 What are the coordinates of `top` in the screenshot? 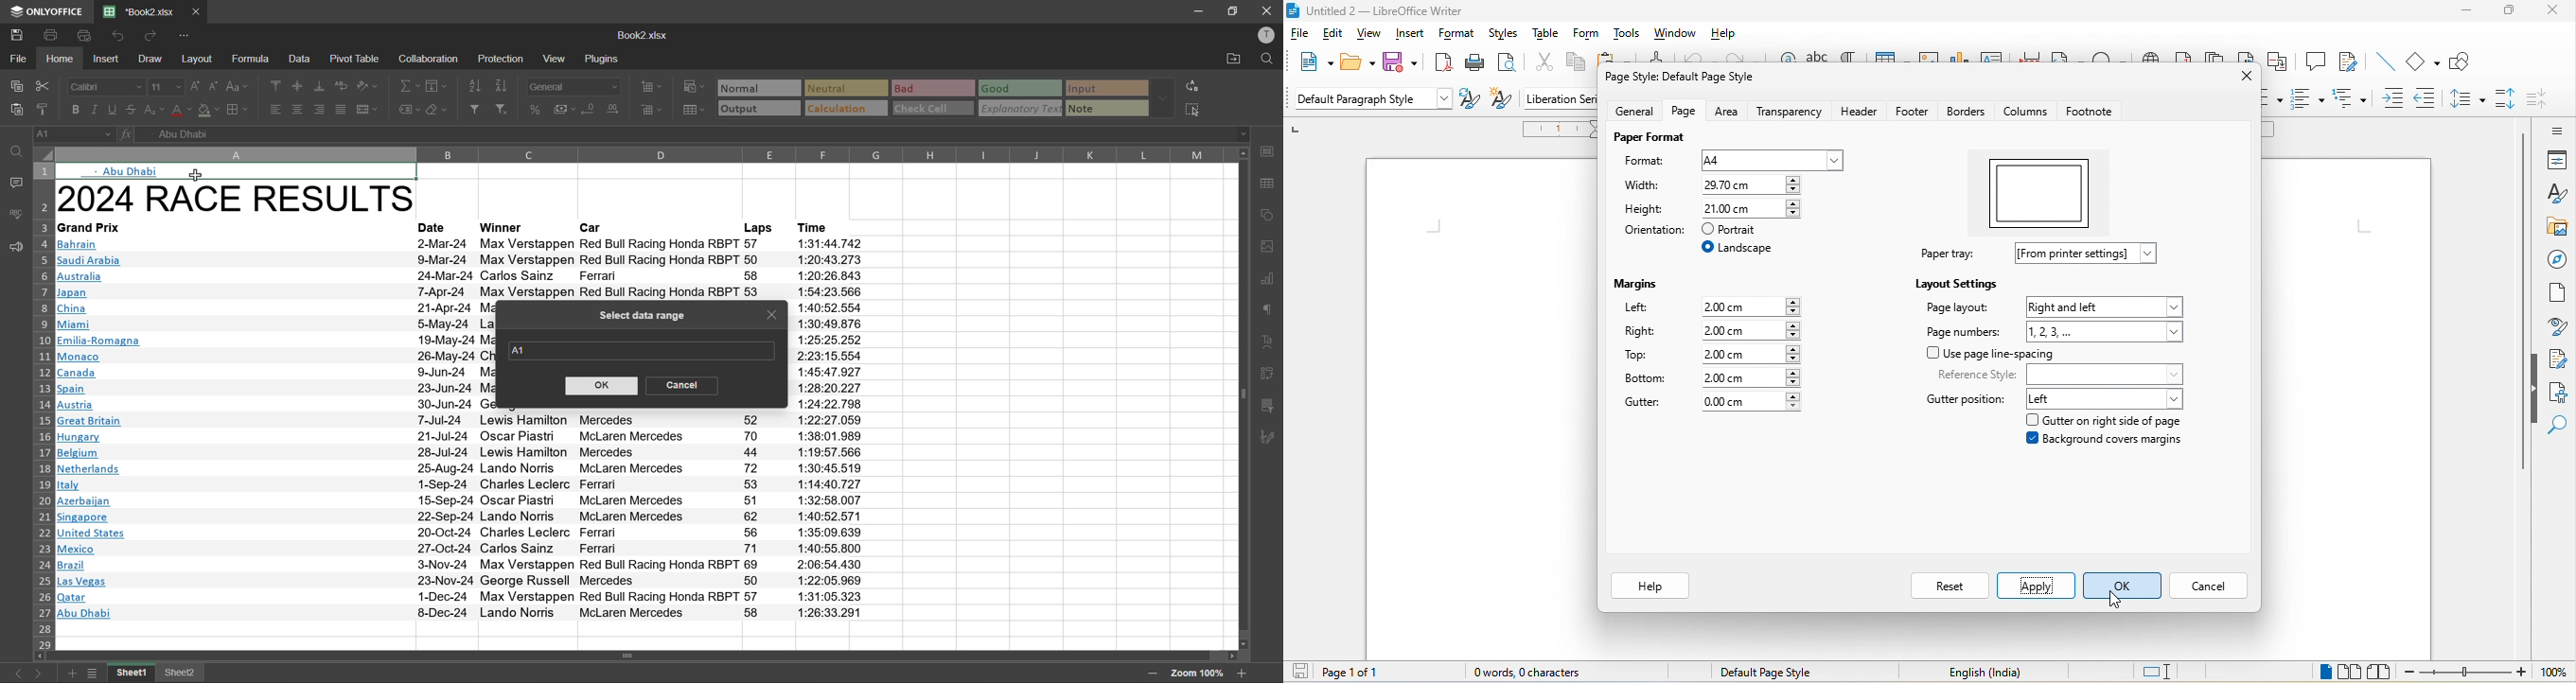 It's located at (1636, 356).